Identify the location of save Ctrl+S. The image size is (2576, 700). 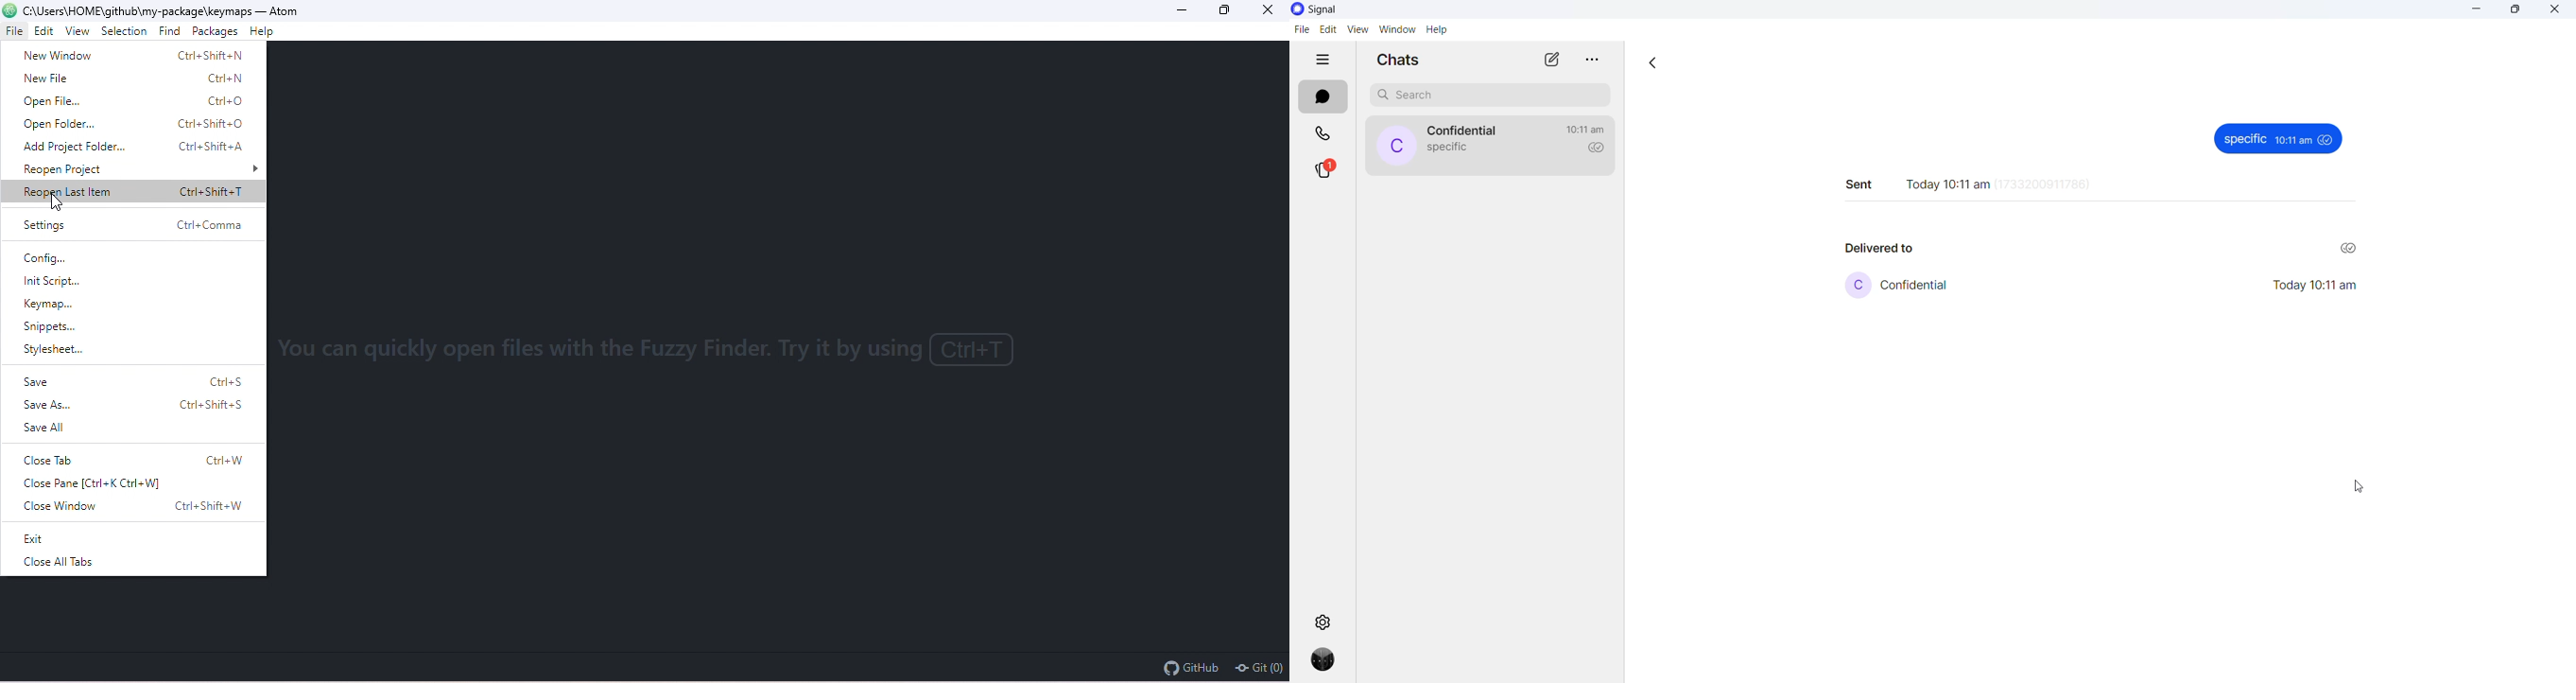
(127, 380).